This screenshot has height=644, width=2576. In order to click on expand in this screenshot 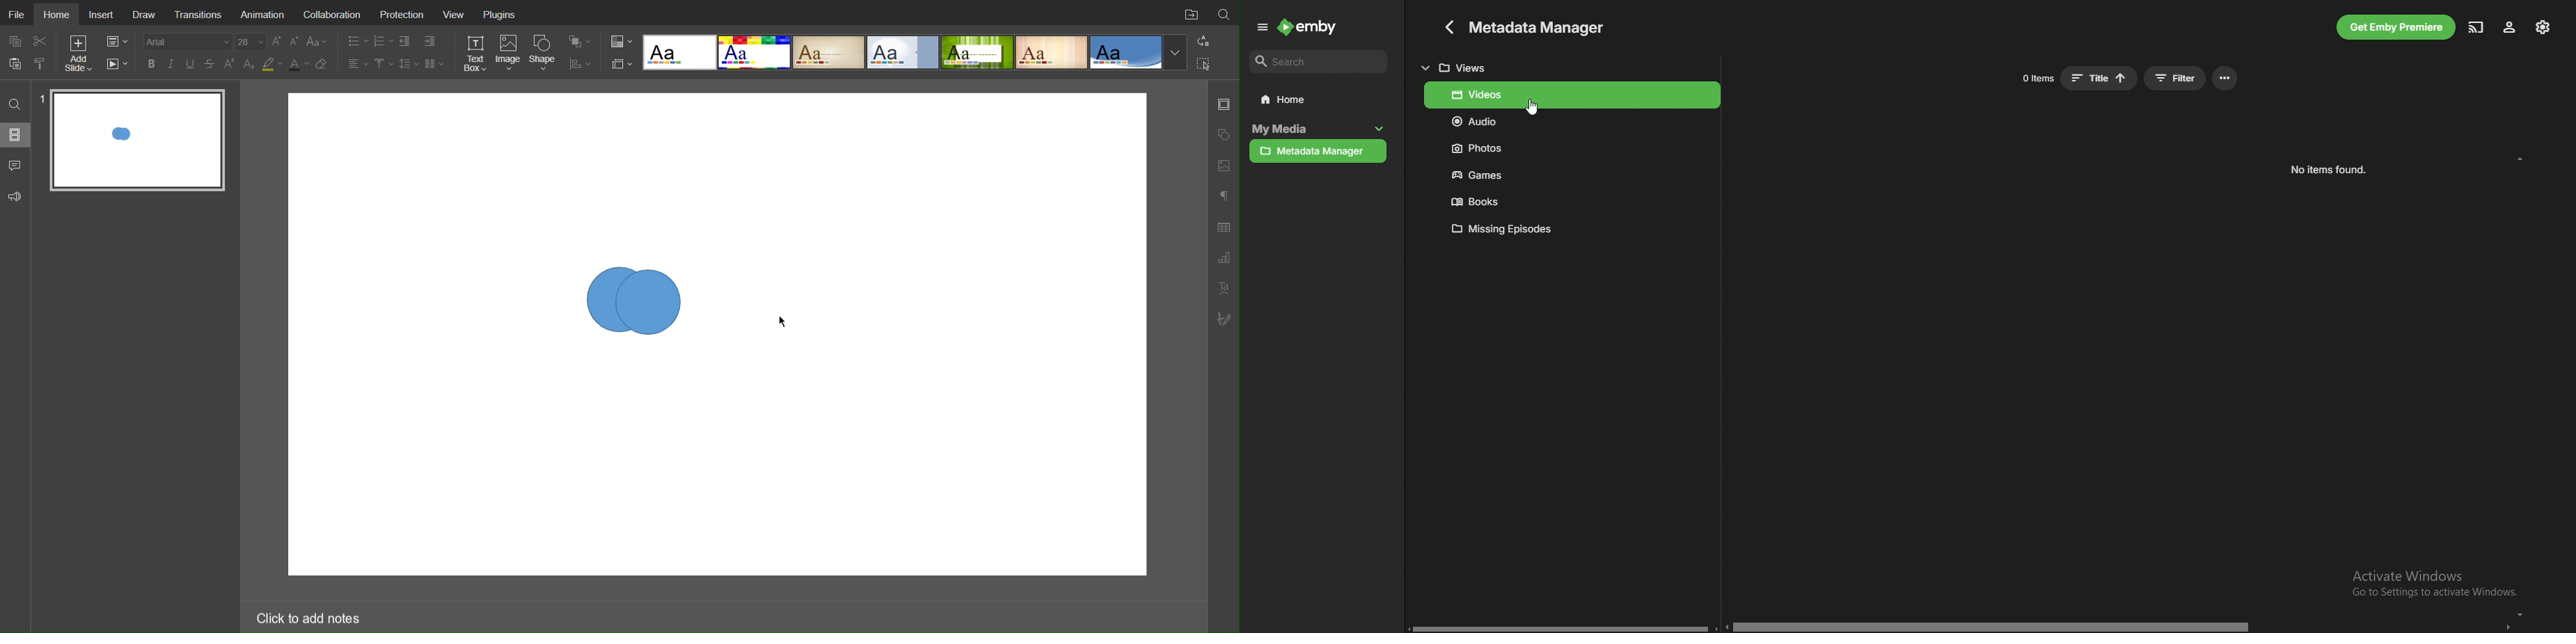, I will do `click(1263, 28)`.